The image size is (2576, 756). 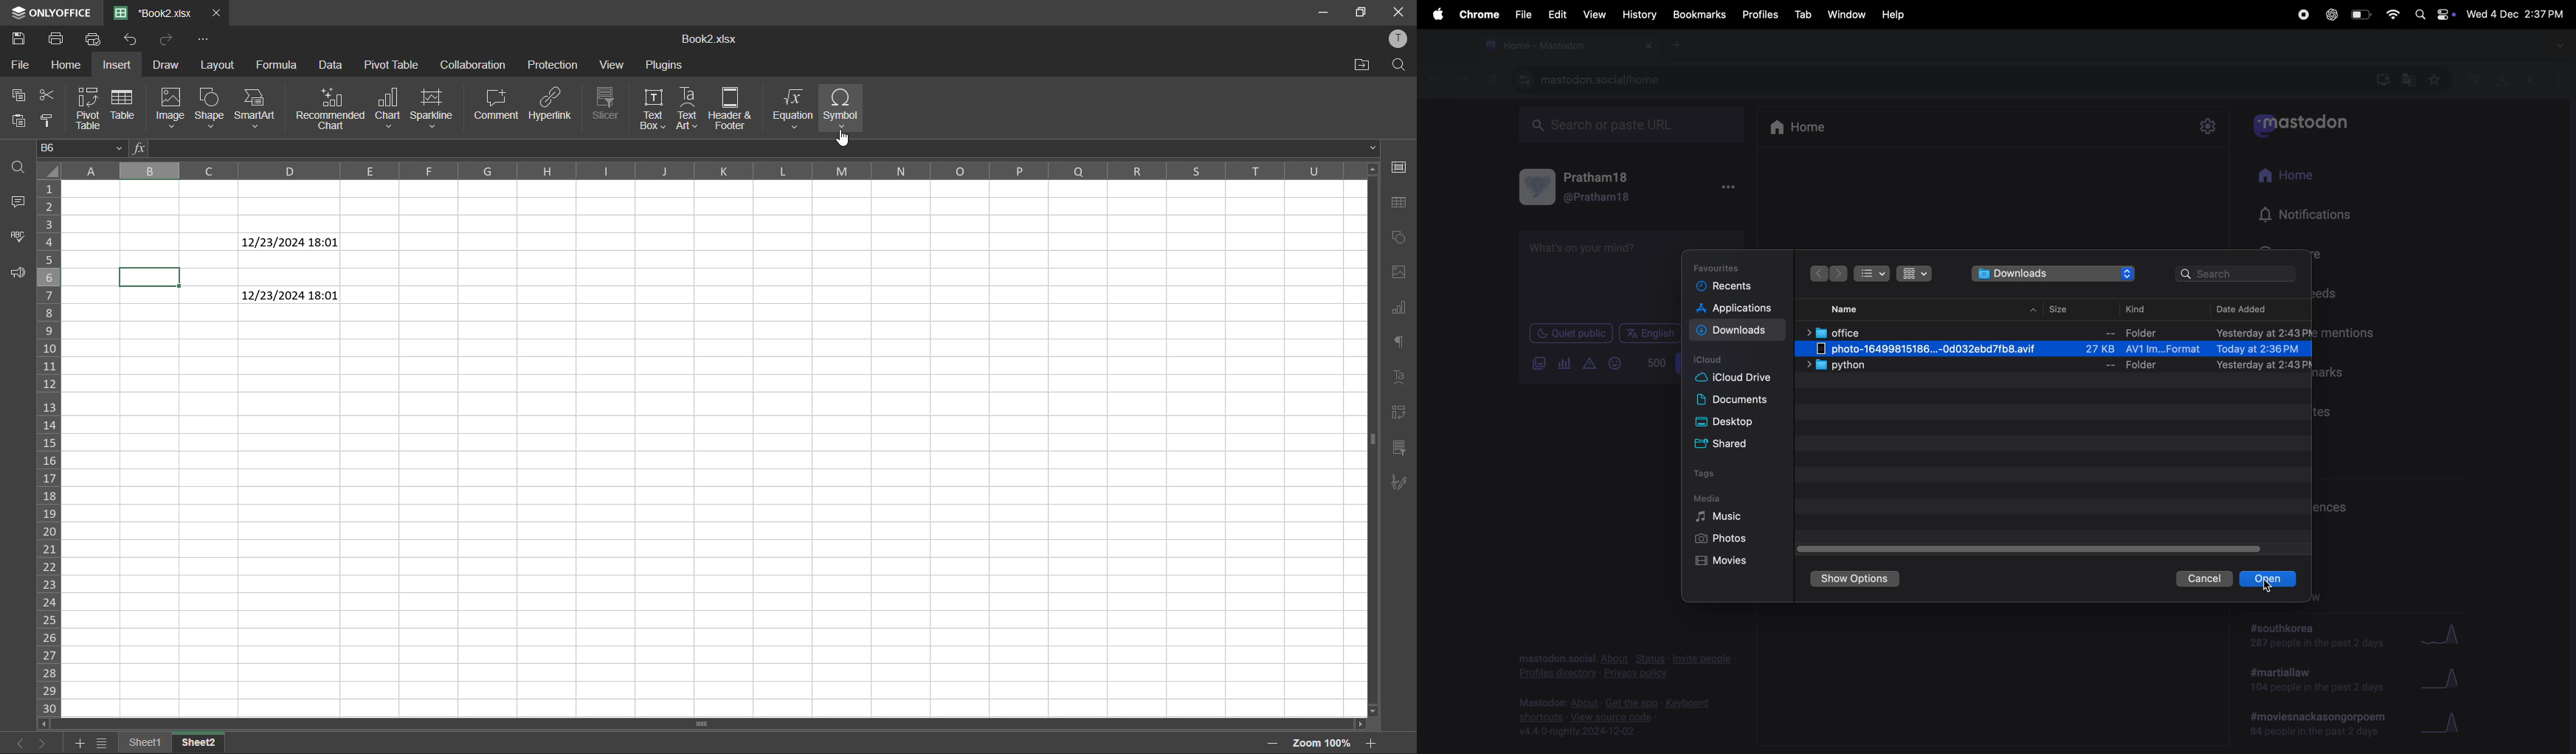 I want to click on media, so click(x=1707, y=498).